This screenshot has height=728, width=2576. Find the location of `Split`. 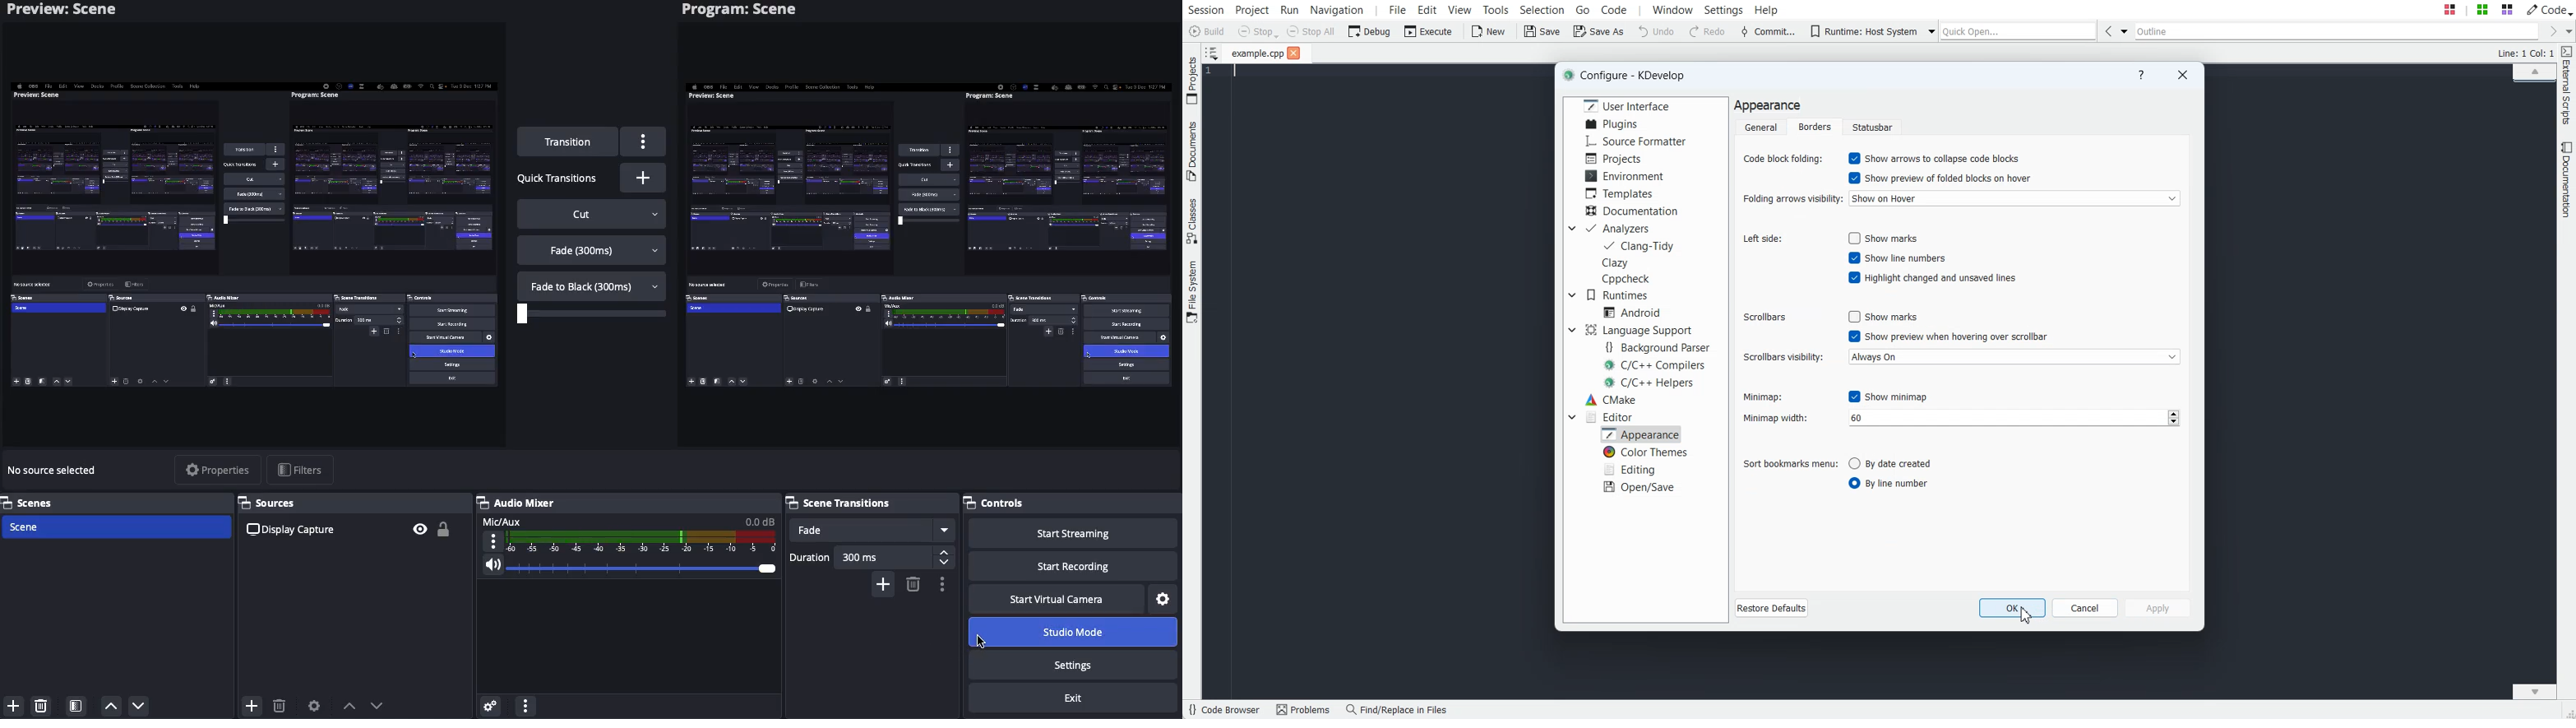

Split is located at coordinates (931, 230).